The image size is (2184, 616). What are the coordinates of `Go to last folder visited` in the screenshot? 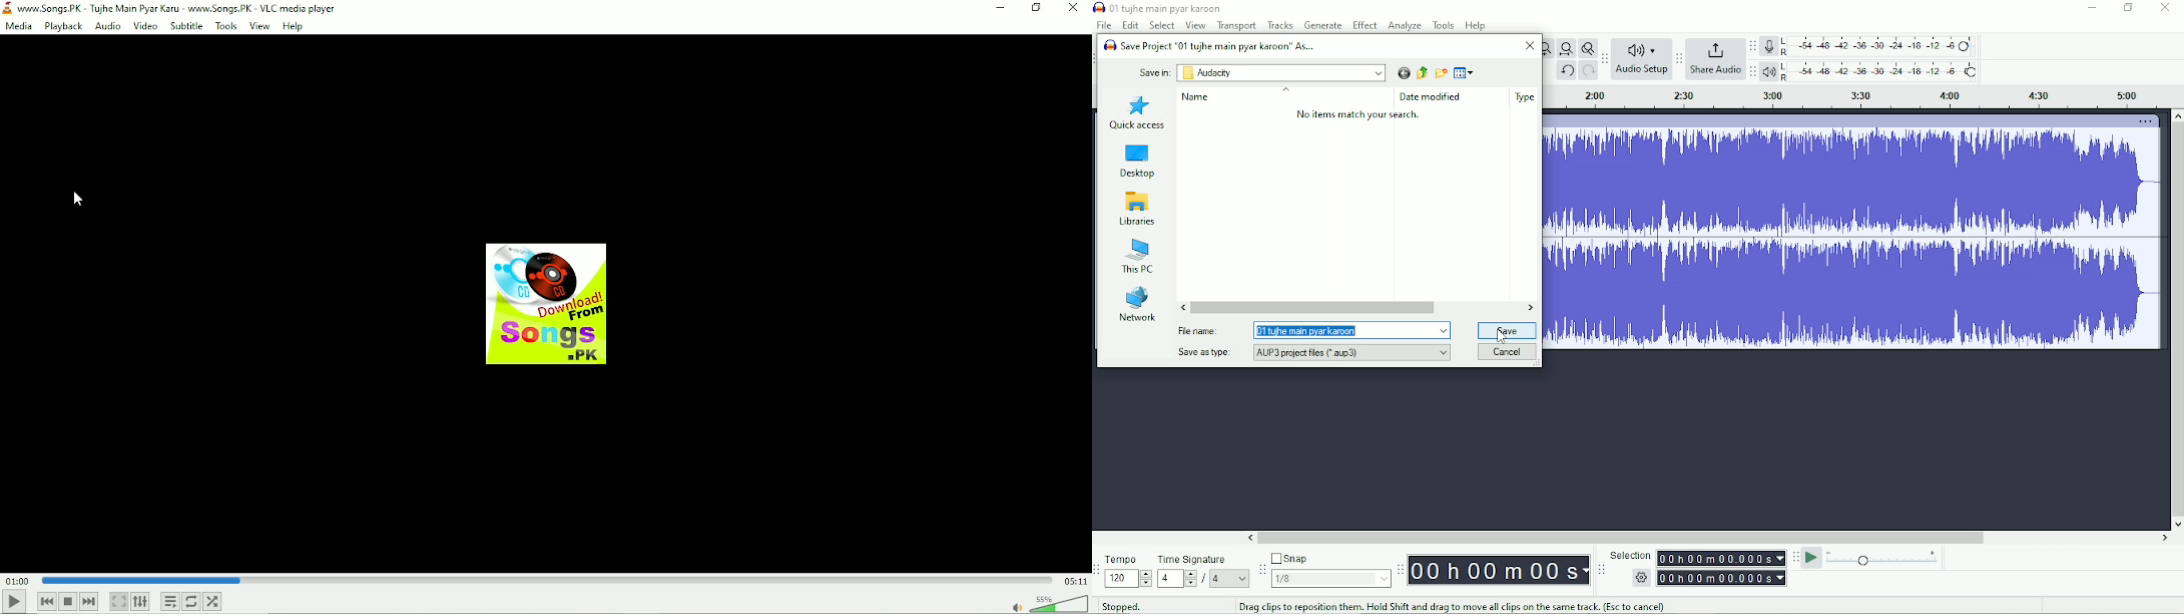 It's located at (1402, 72).